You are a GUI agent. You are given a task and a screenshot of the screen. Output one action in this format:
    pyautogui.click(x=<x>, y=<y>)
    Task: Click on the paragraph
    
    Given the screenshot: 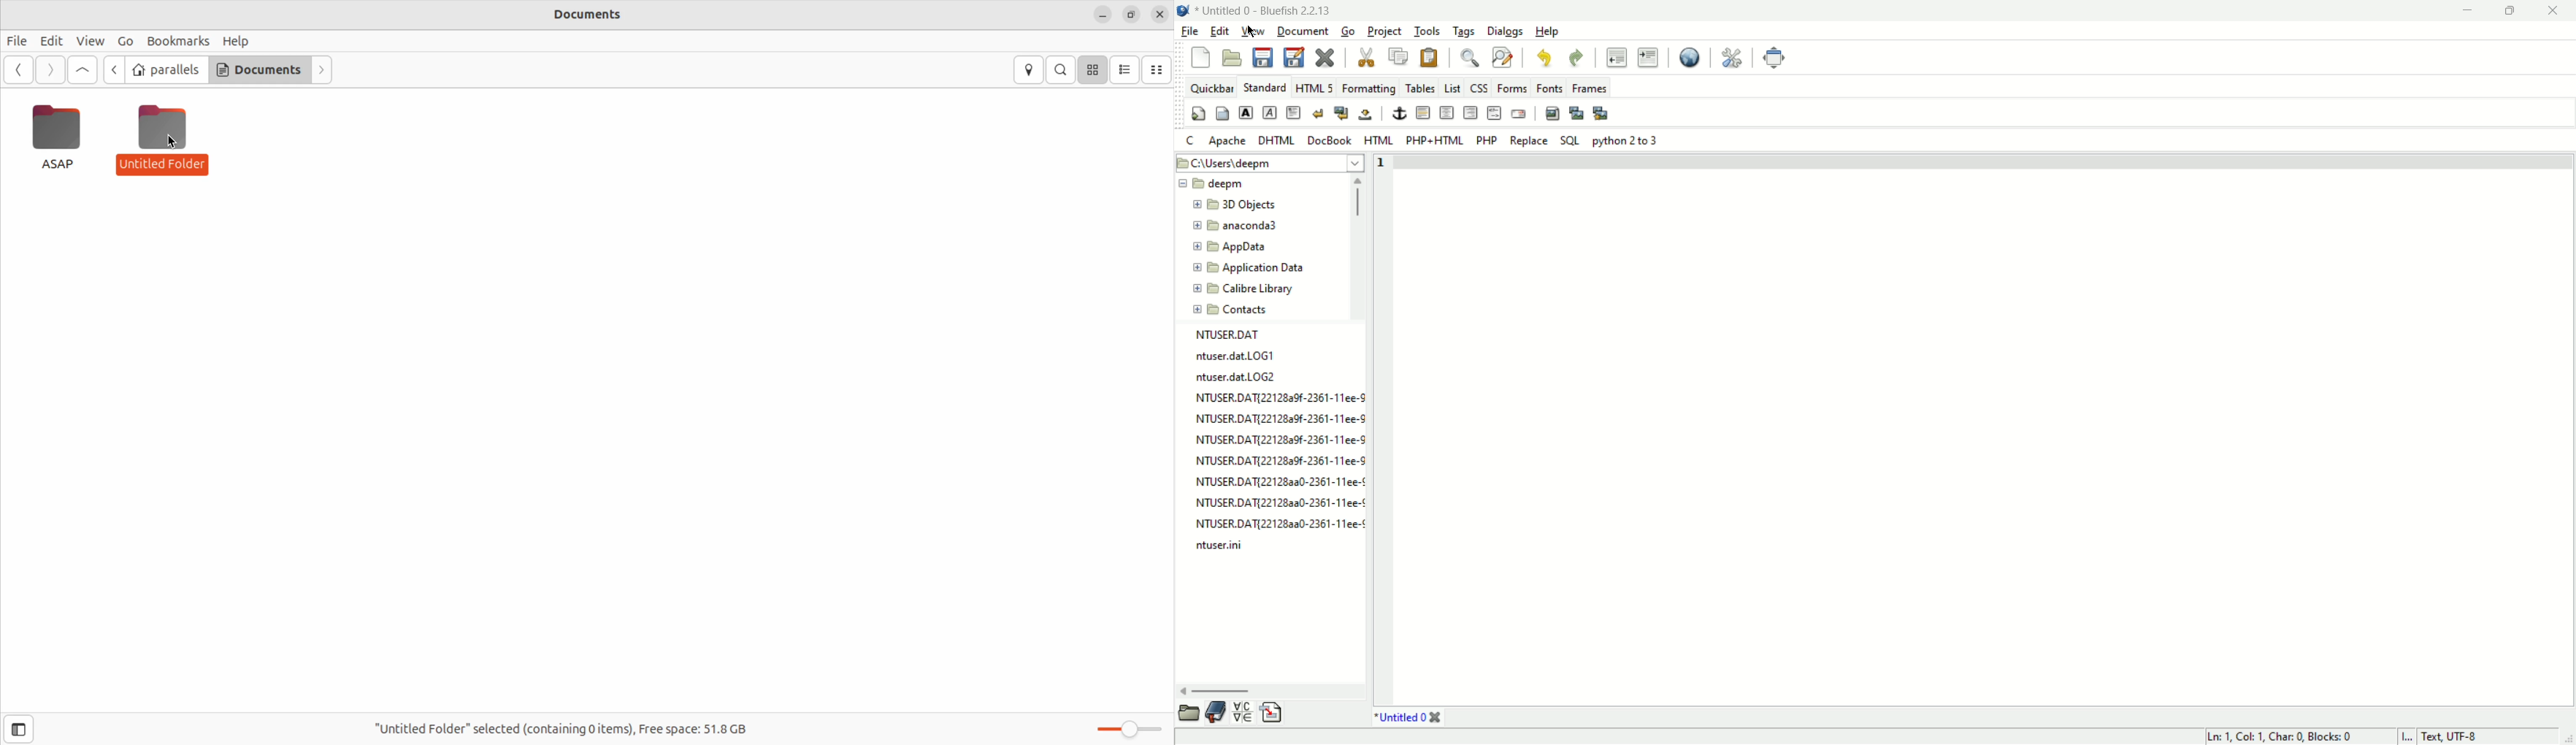 What is the action you would take?
    pyautogui.click(x=1294, y=112)
    